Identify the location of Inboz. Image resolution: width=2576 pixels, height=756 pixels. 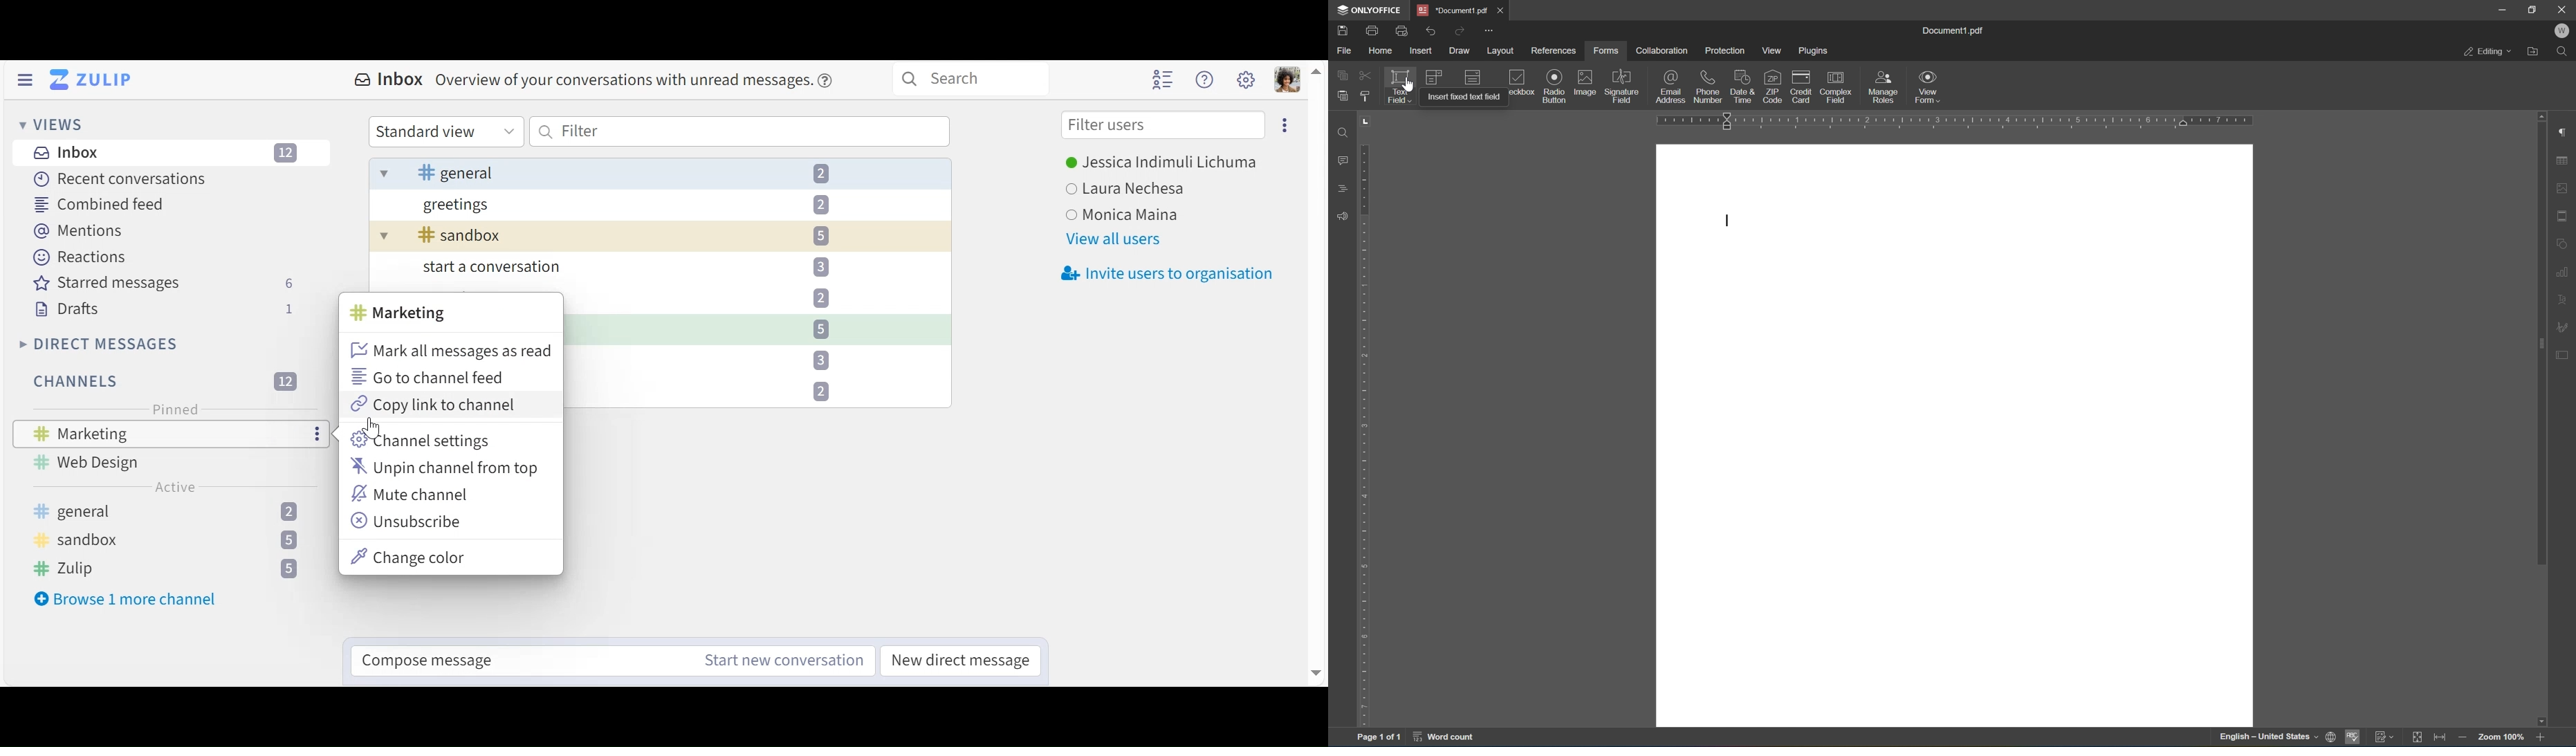
(167, 154).